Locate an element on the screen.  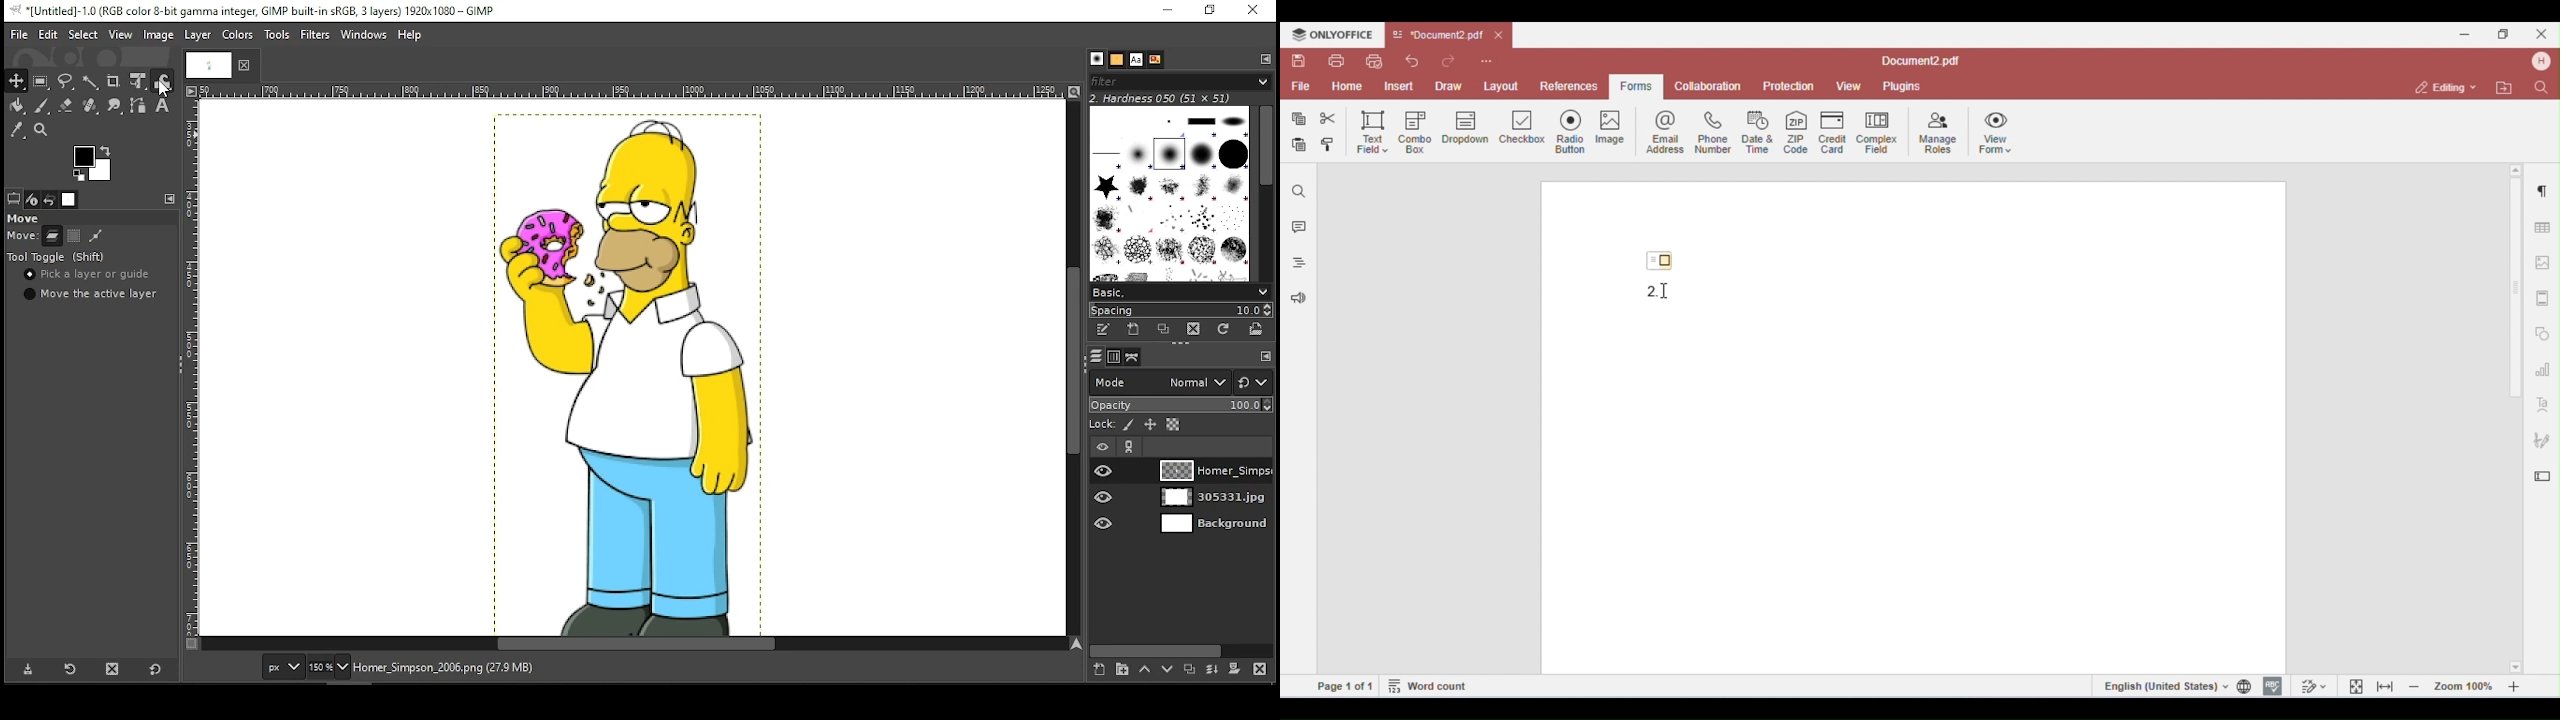
file is located at coordinates (20, 35).